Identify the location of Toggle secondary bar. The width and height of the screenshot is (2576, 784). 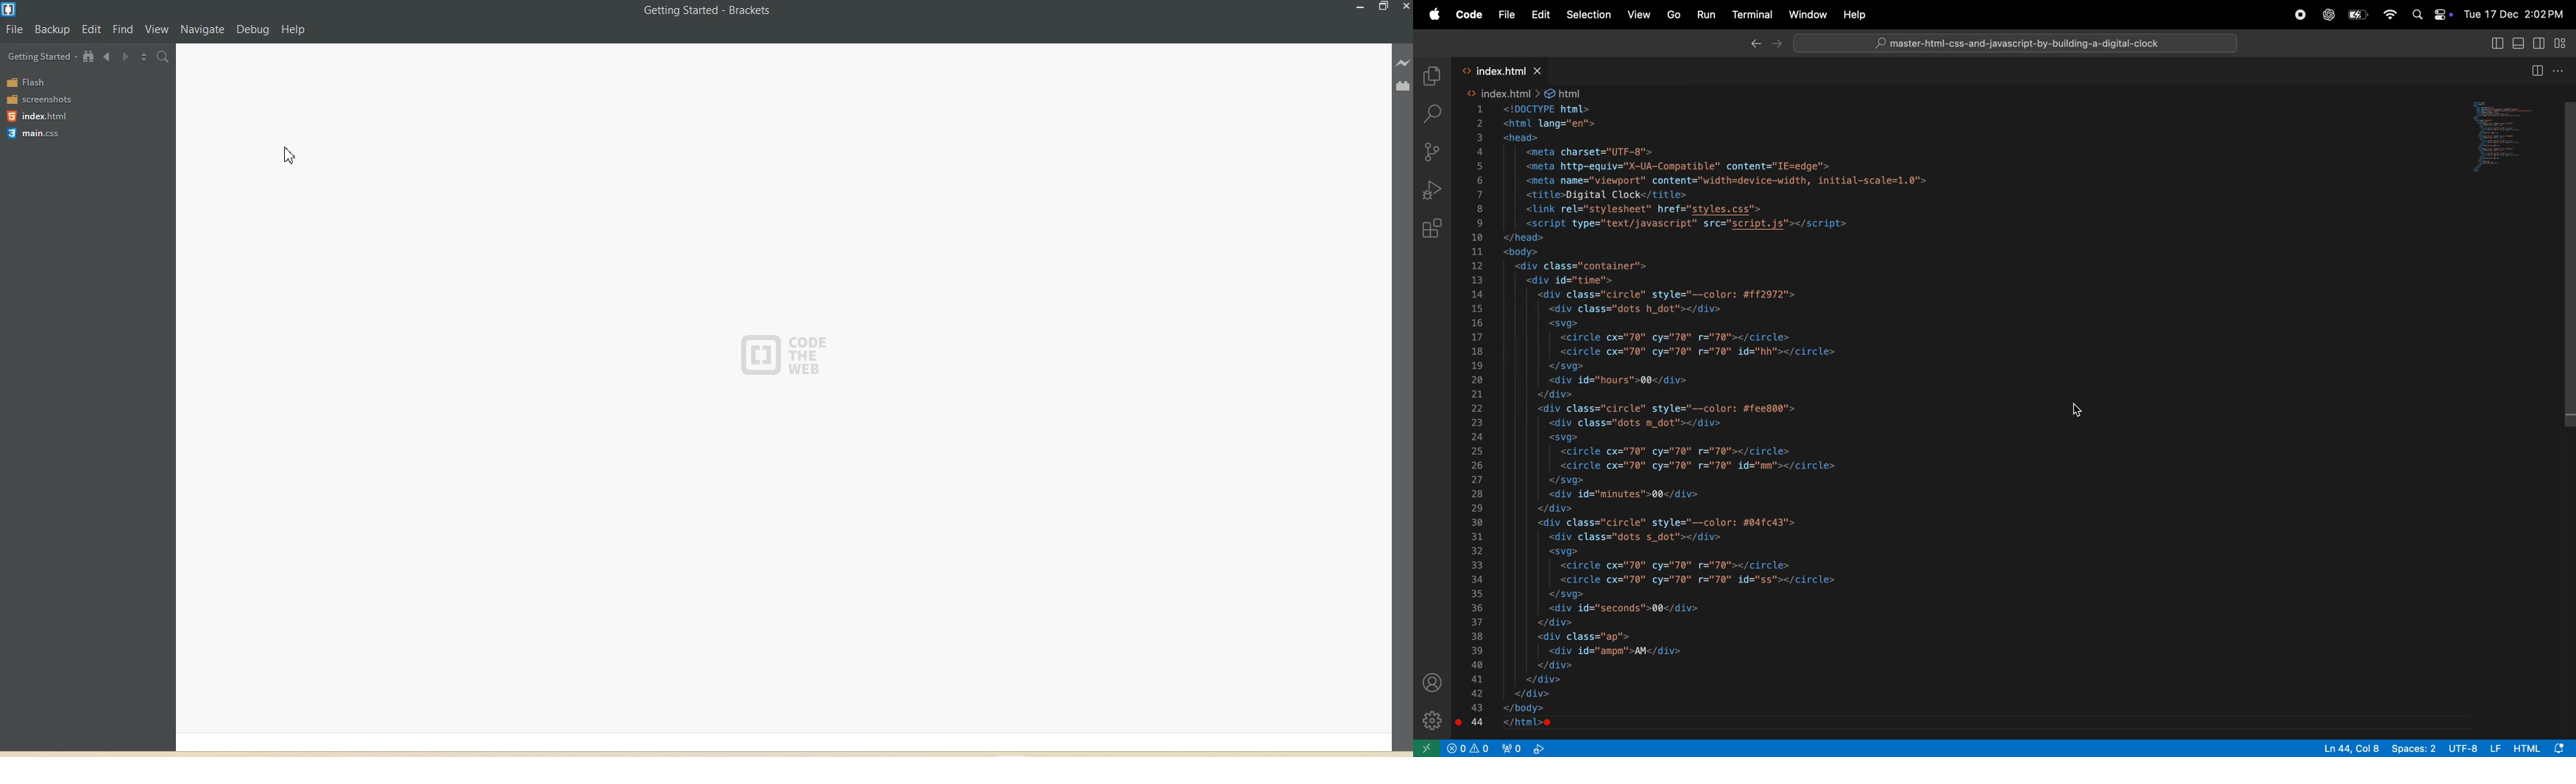
(2539, 44).